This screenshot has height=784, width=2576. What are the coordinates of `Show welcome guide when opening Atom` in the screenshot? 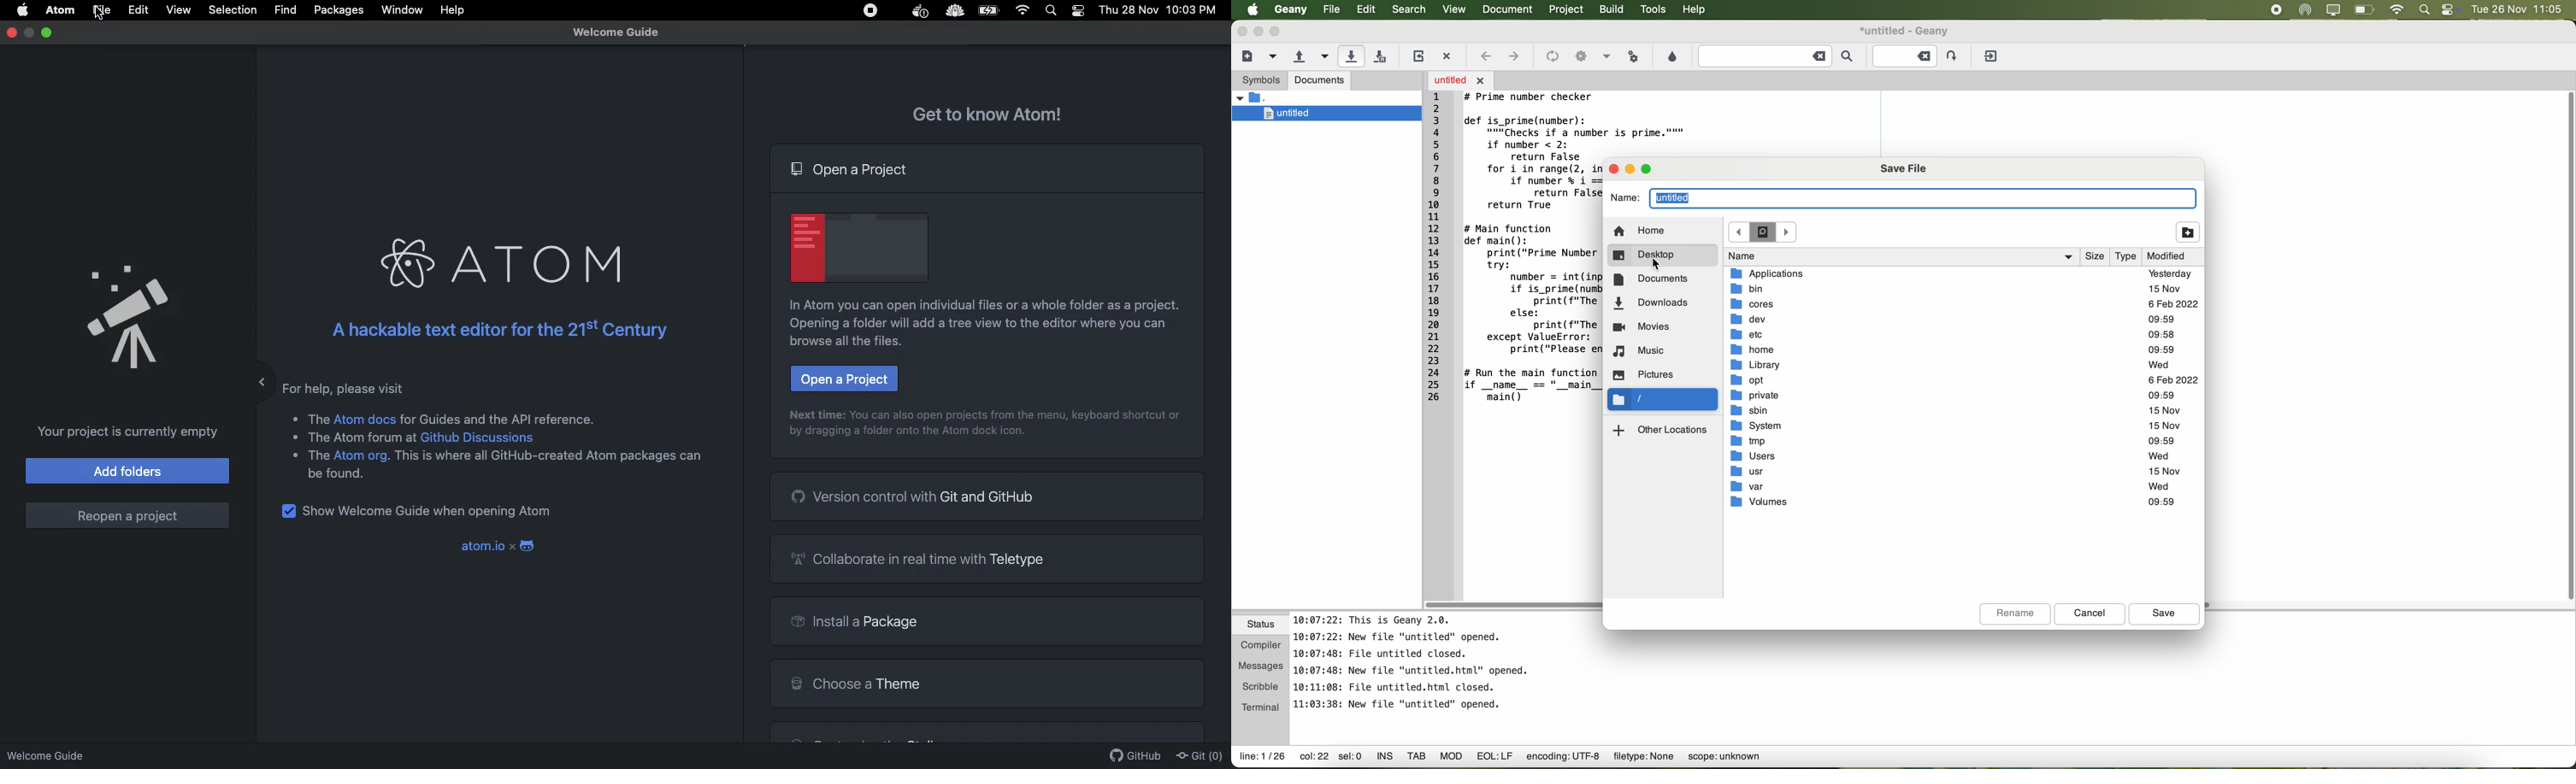 It's located at (431, 513).